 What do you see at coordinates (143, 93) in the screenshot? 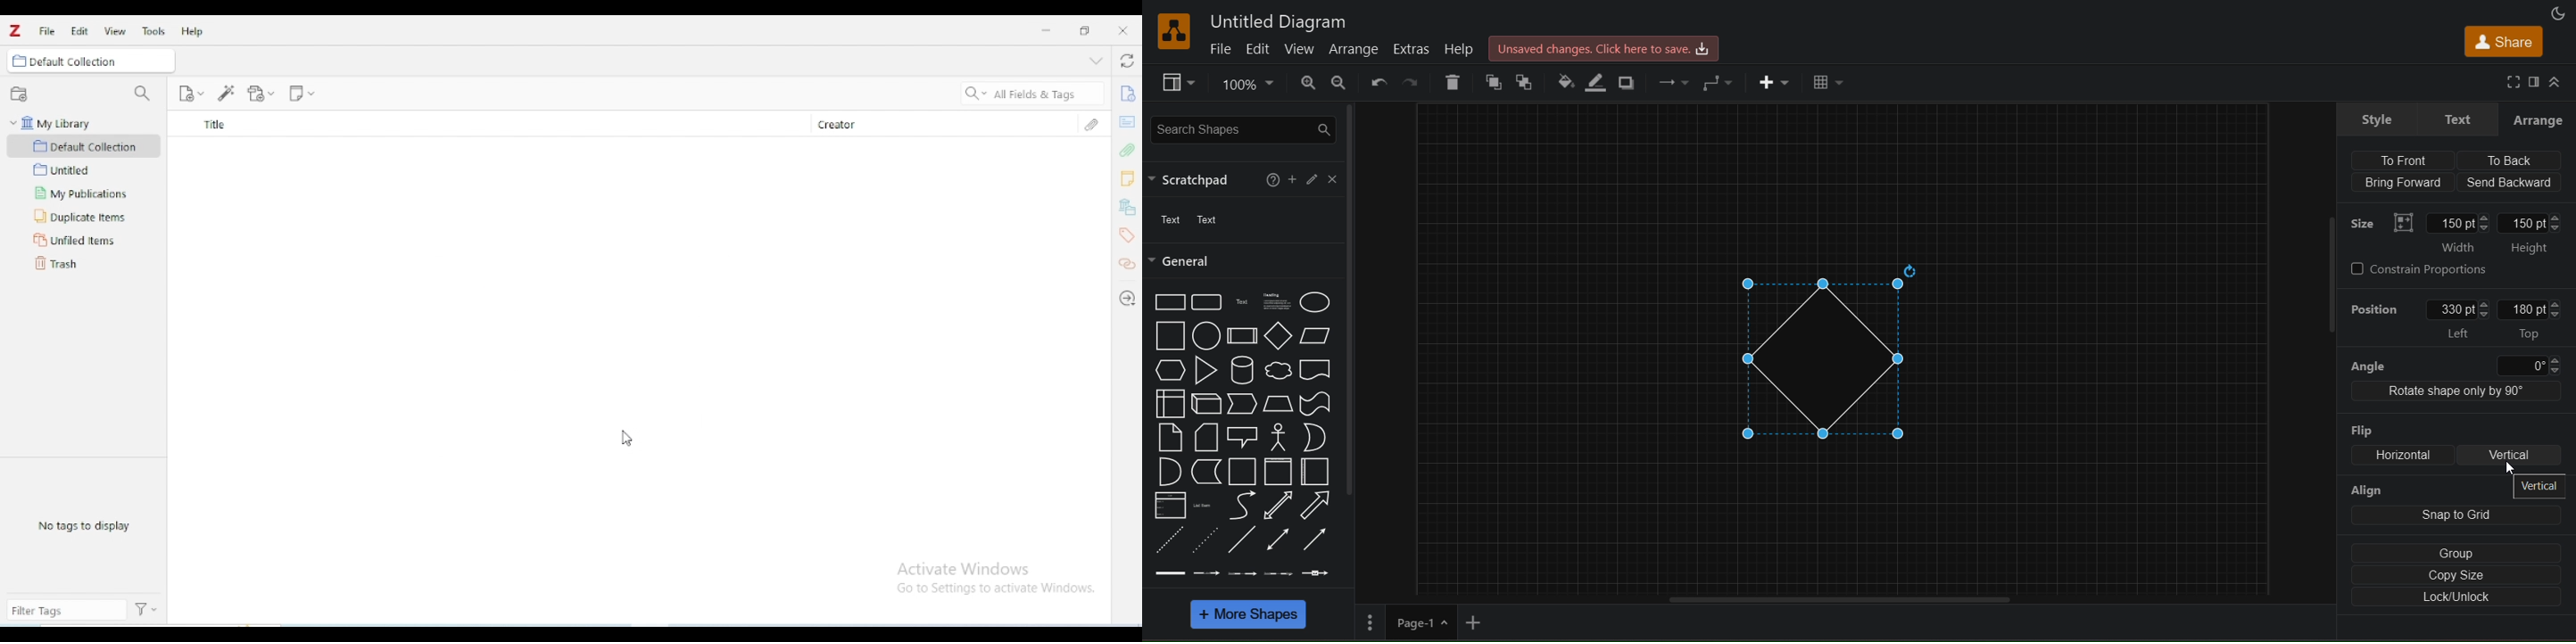
I see `filter collections` at bounding box center [143, 93].